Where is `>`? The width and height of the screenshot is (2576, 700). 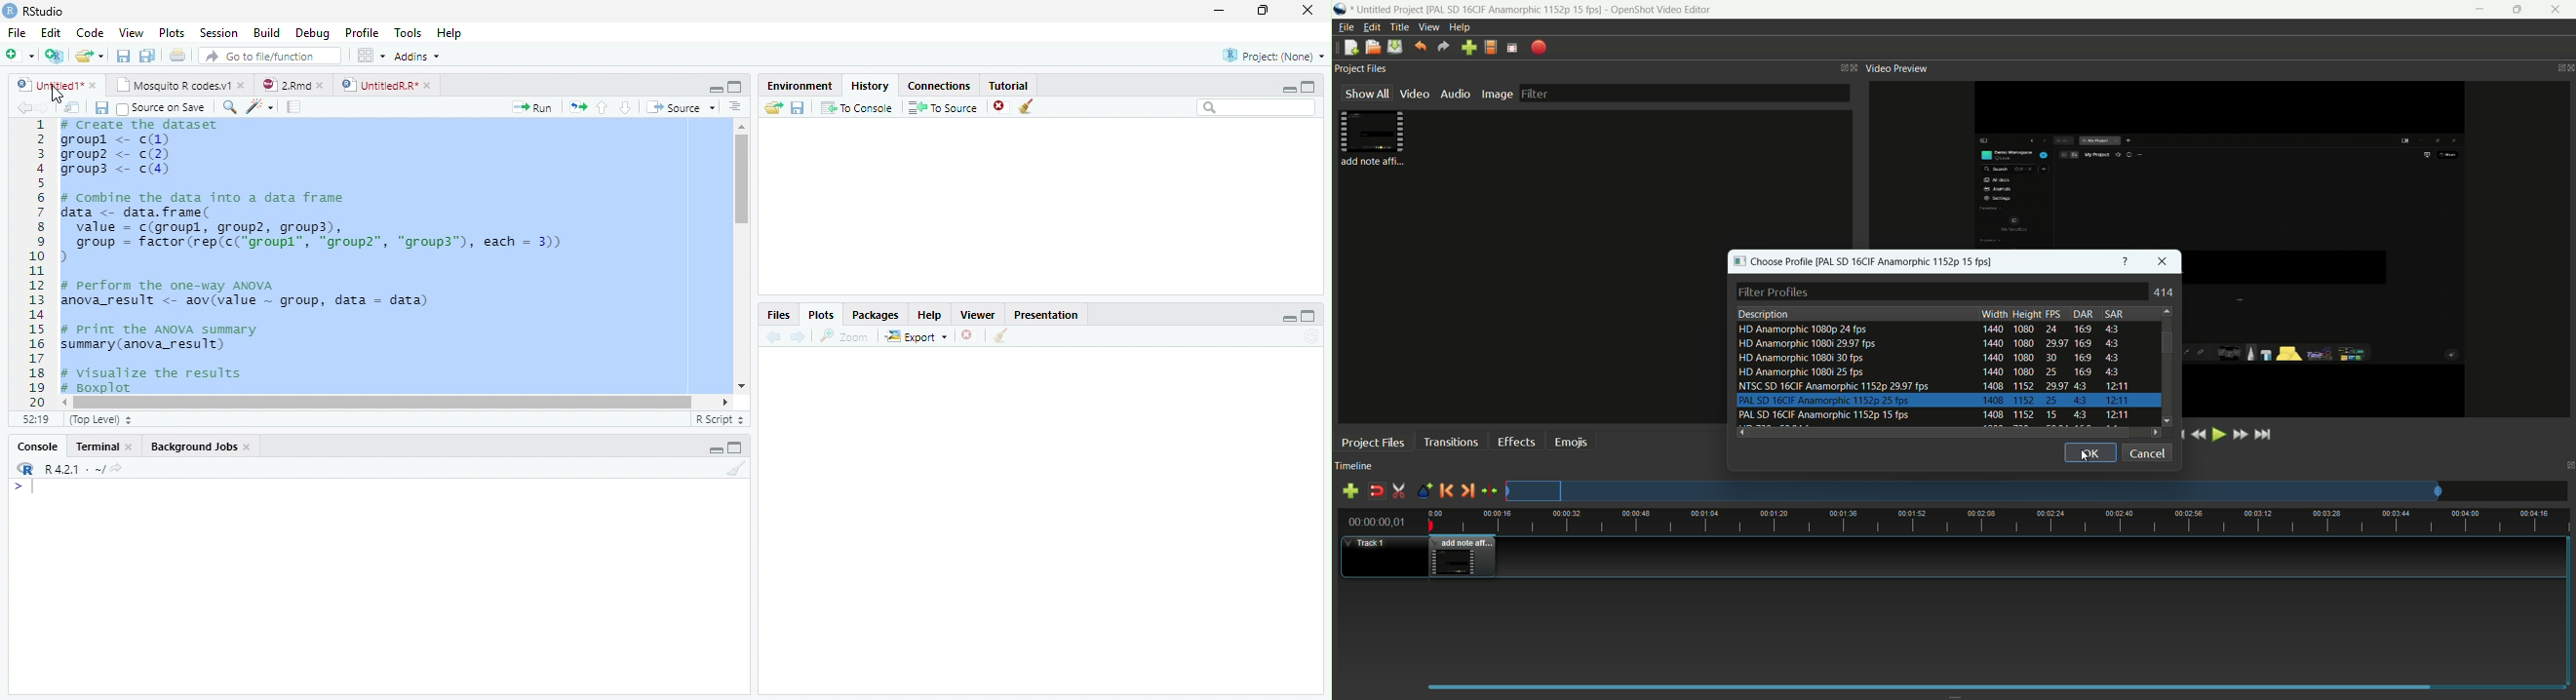 > is located at coordinates (14, 487).